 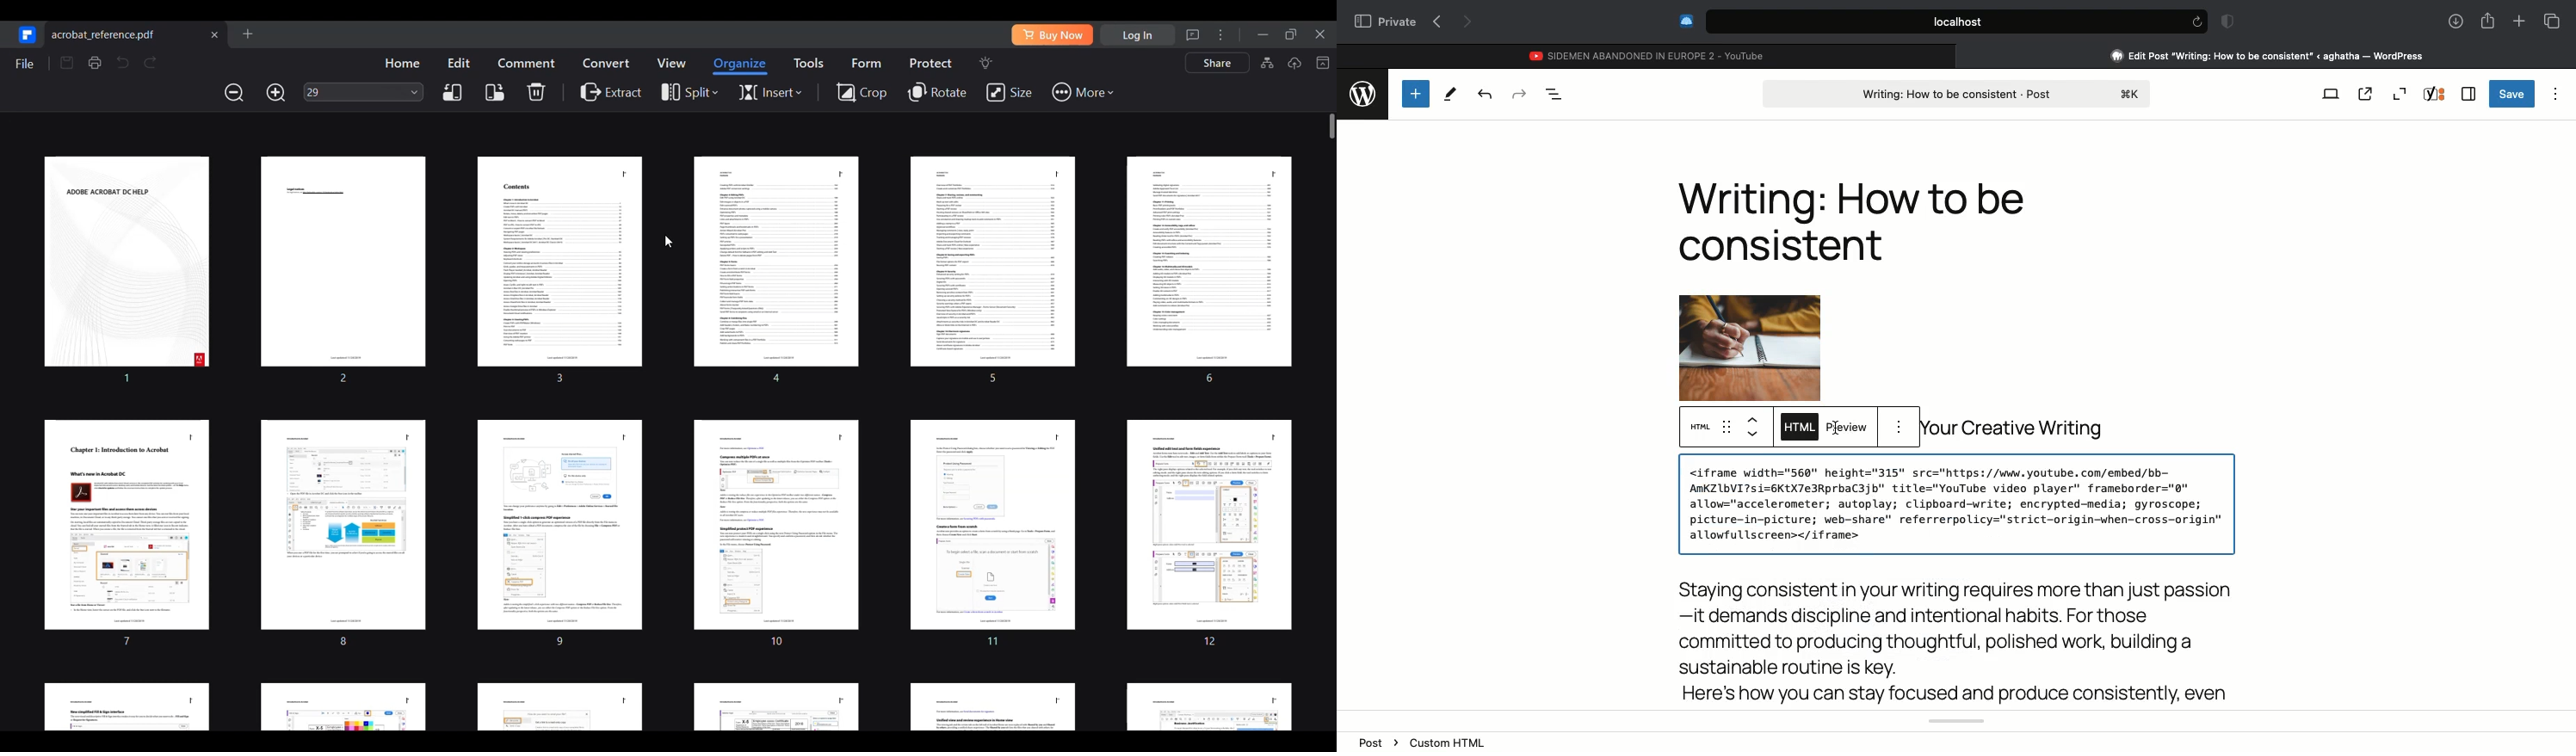 What do you see at coordinates (2435, 94) in the screenshot?
I see `Yoast` at bounding box center [2435, 94].